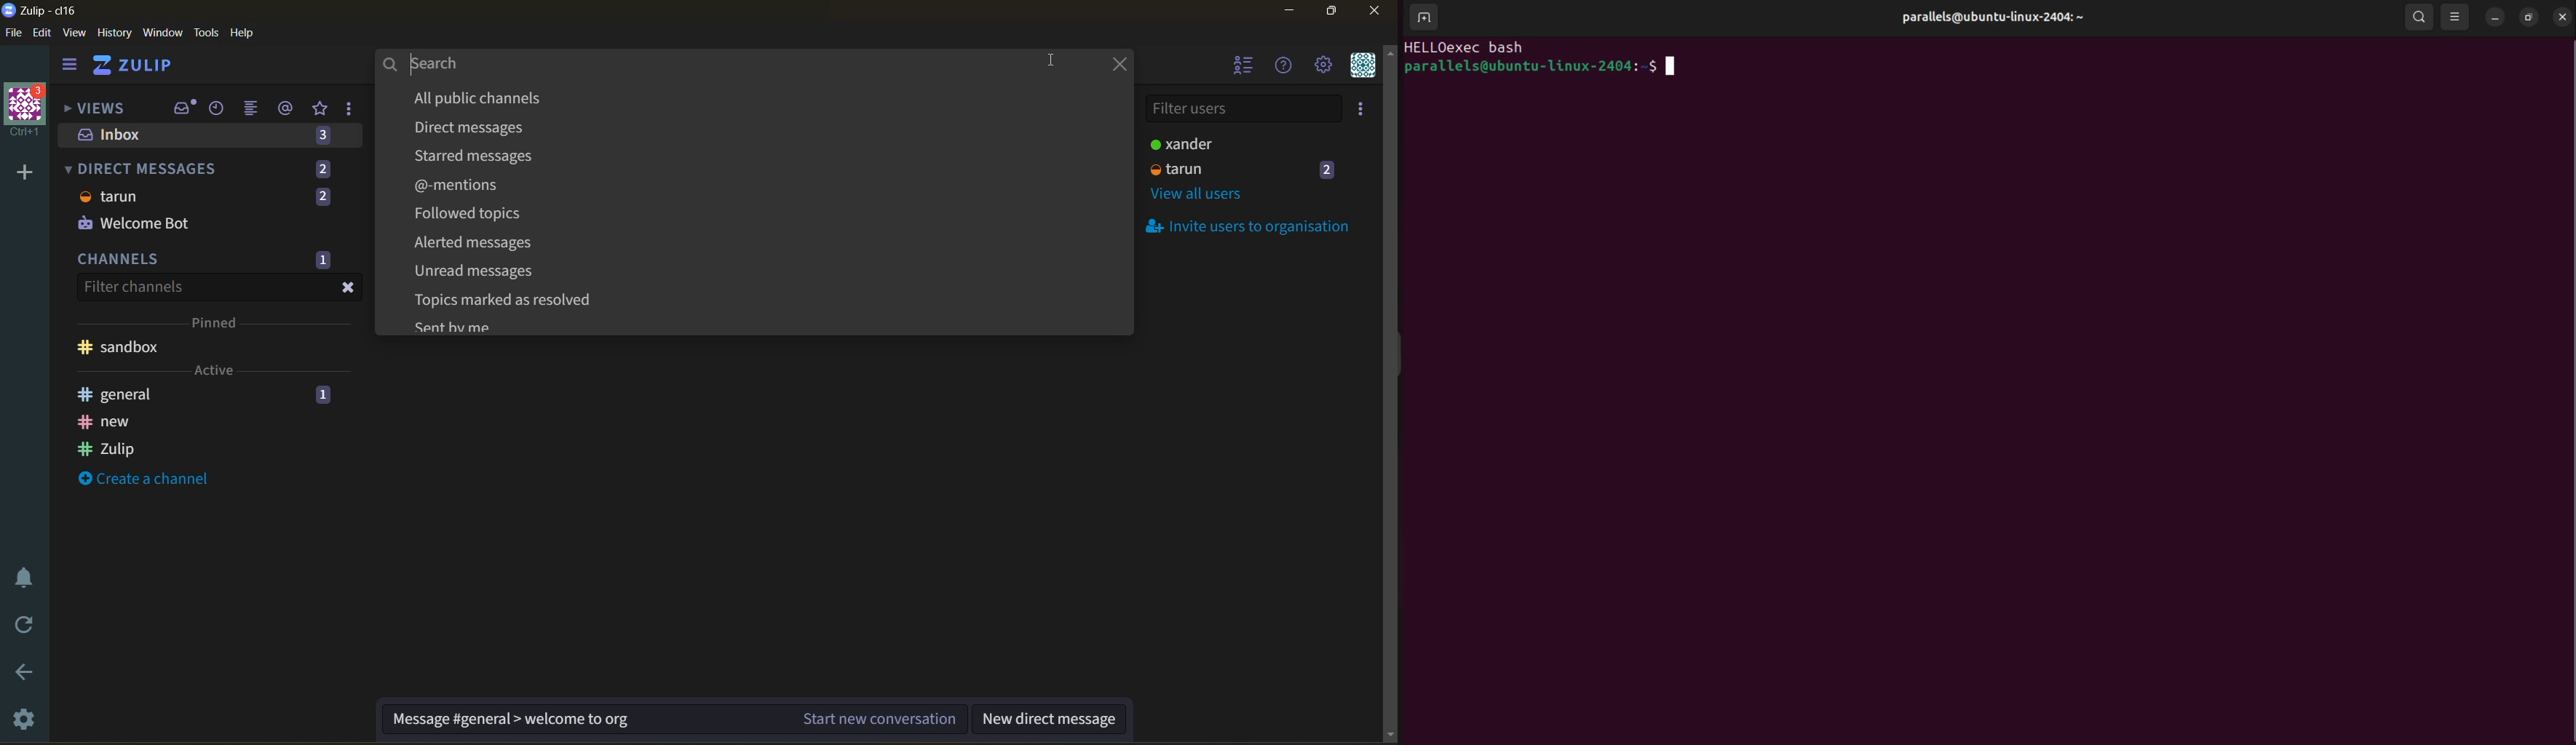 The height and width of the screenshot is (756, 2576). What do you see at coordinates (121, 346) in the screenshot?
I see `# sandbox` at bounding box center [121, 346].